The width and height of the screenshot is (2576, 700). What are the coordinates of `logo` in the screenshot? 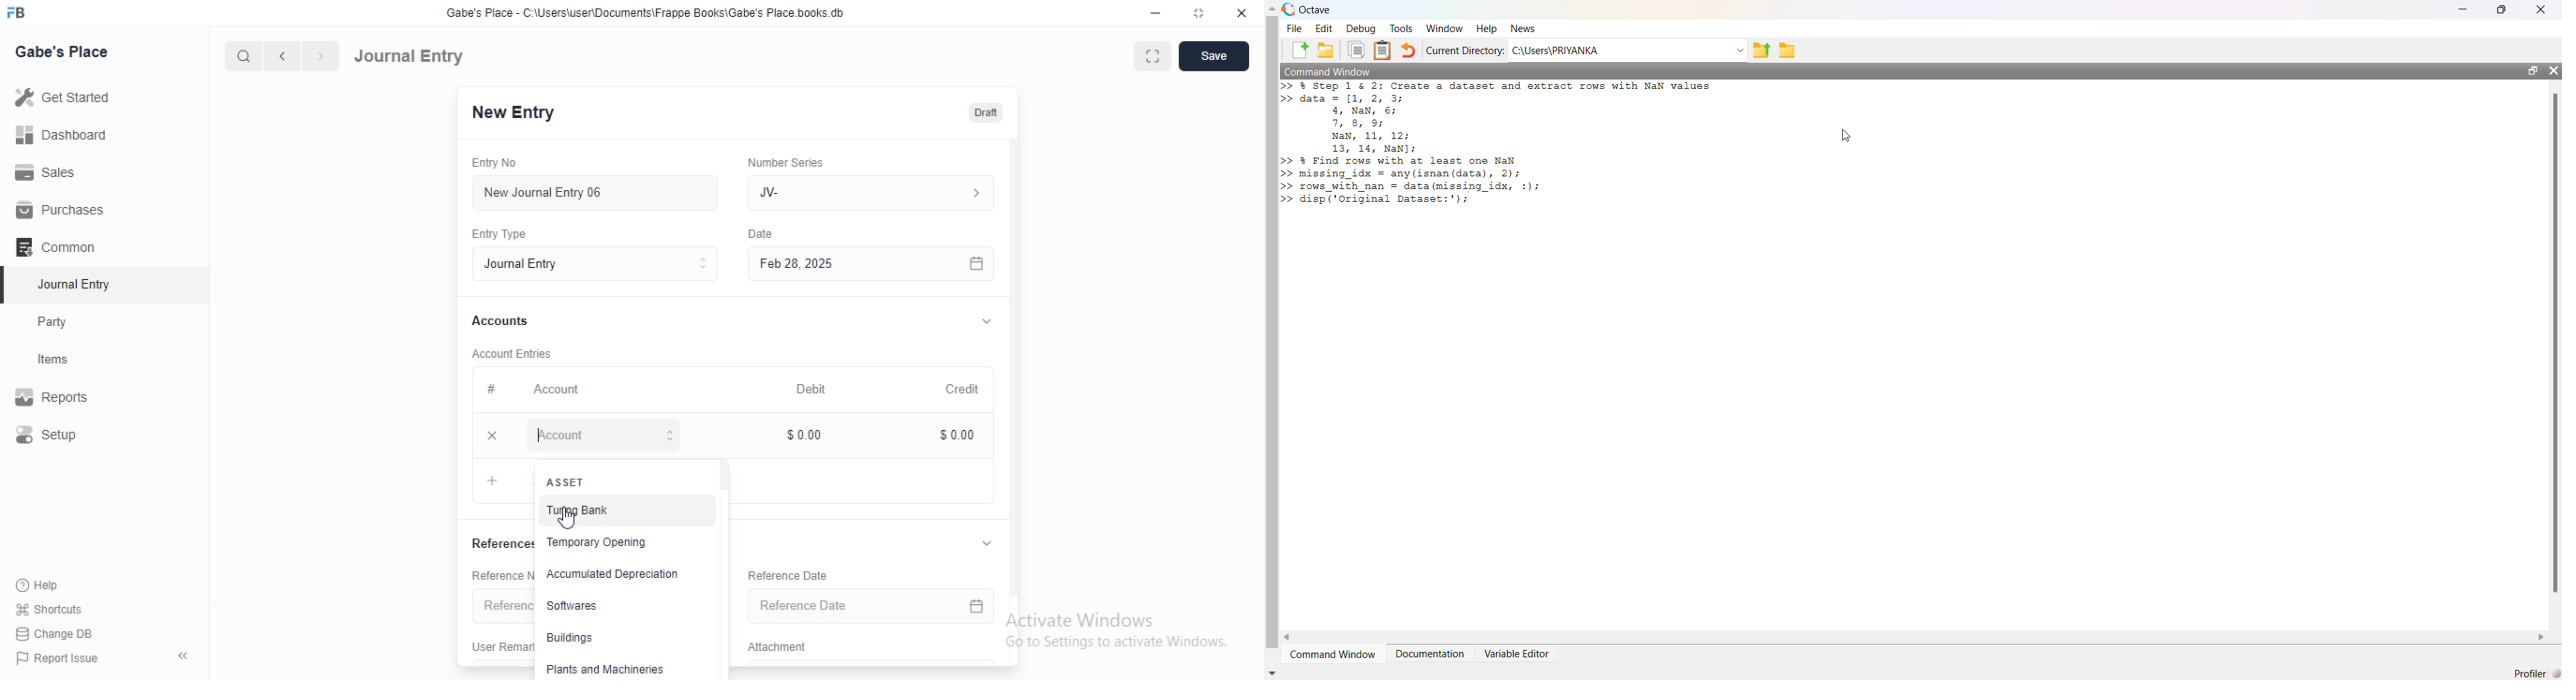 It's located at (1288, 9).